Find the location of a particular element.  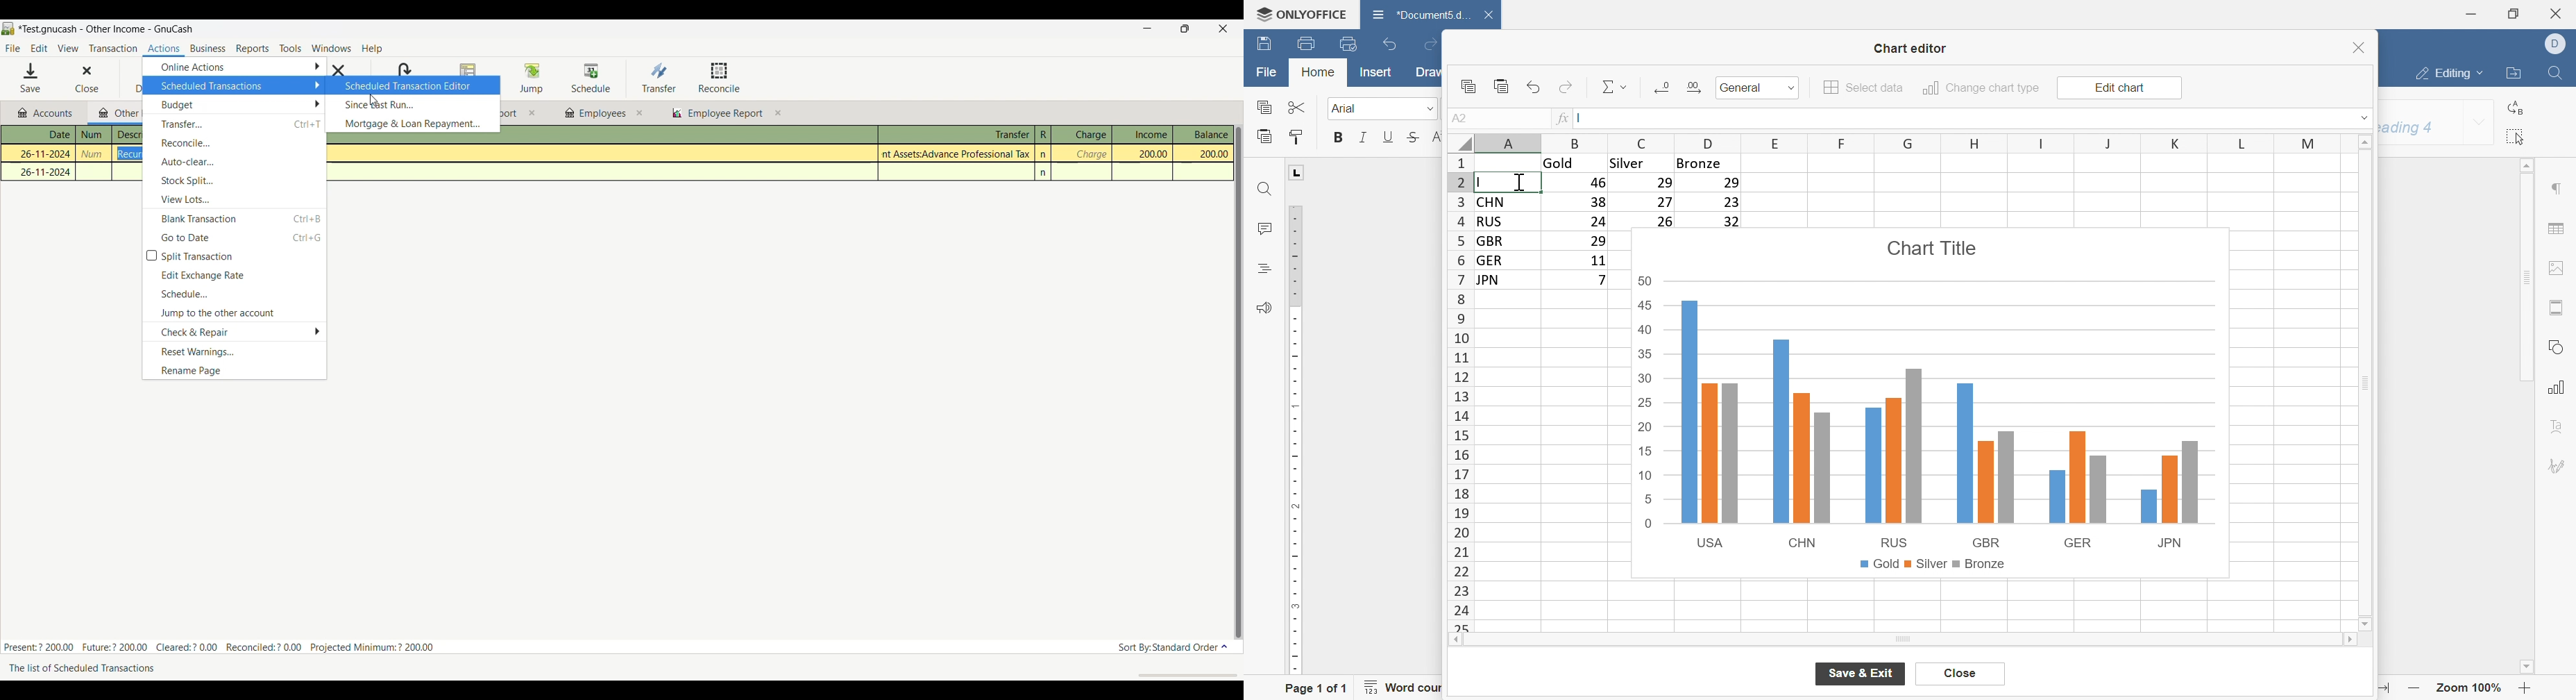

comments is located at coordinates (1264, 227).